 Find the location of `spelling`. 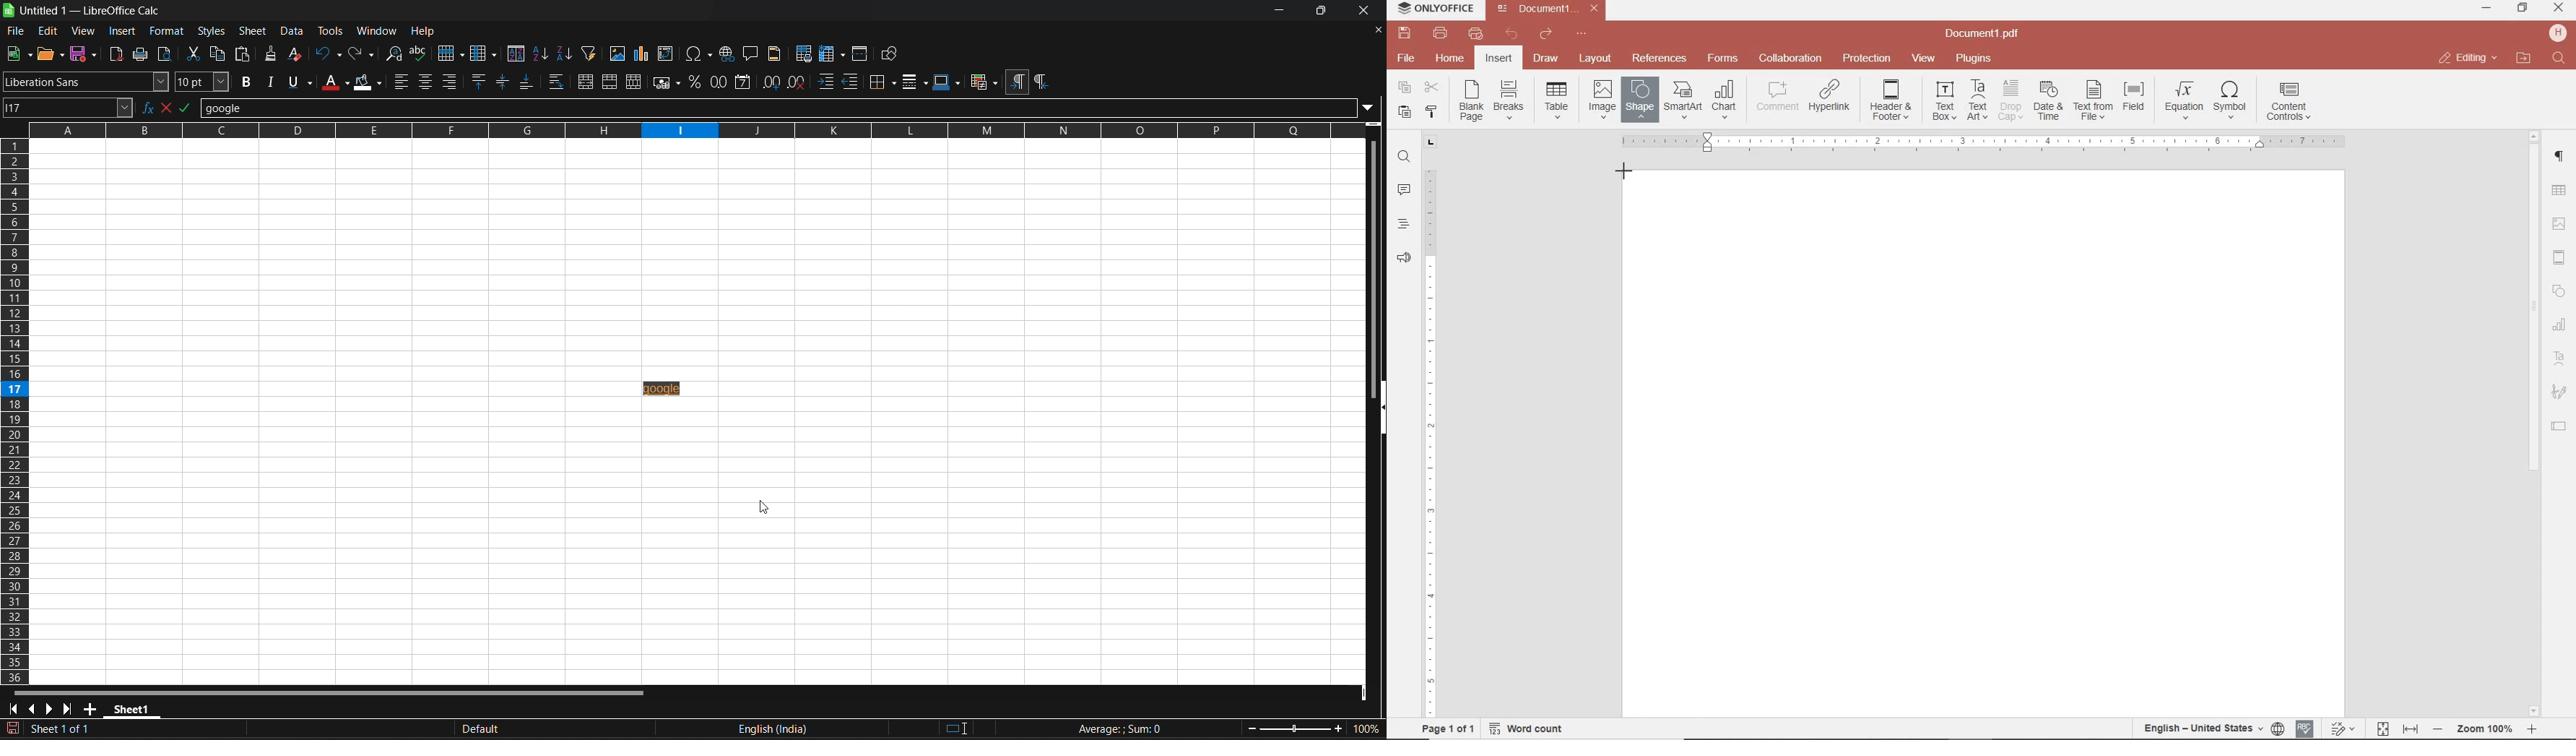

spelling is located at coordinates (420, 53).